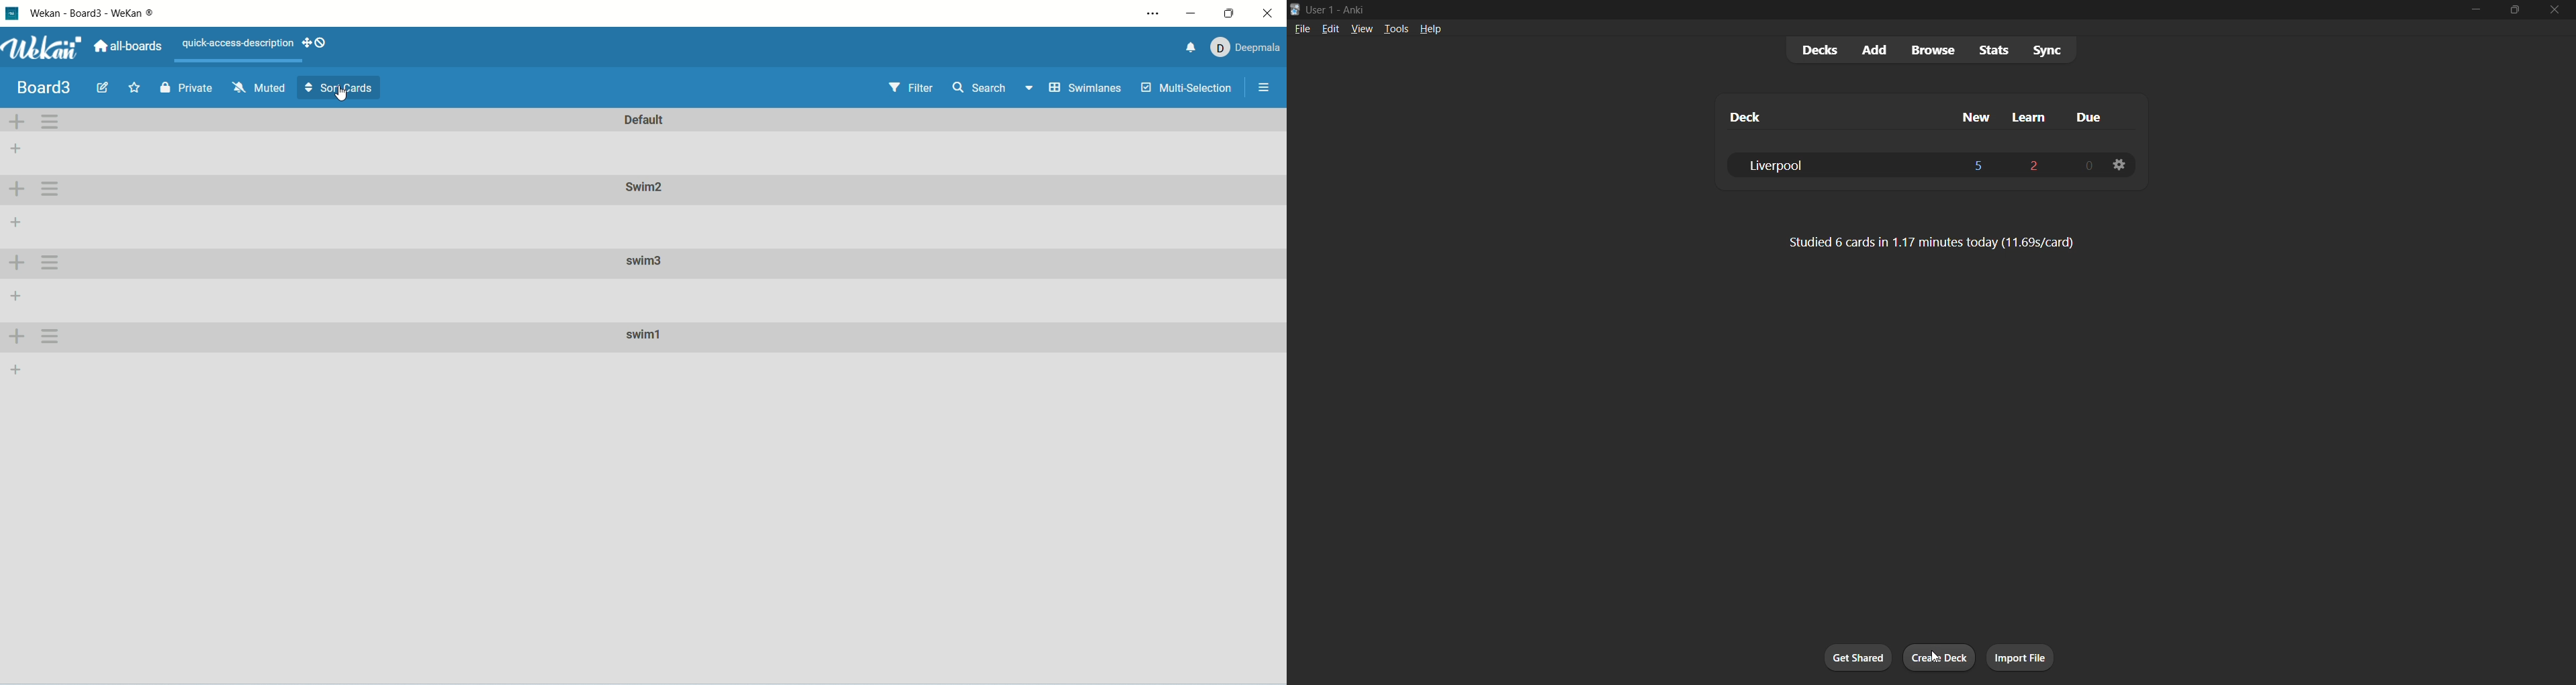  Describe the element at coordinates (131, 47) in the screenshot. I see `all boards` at that location.